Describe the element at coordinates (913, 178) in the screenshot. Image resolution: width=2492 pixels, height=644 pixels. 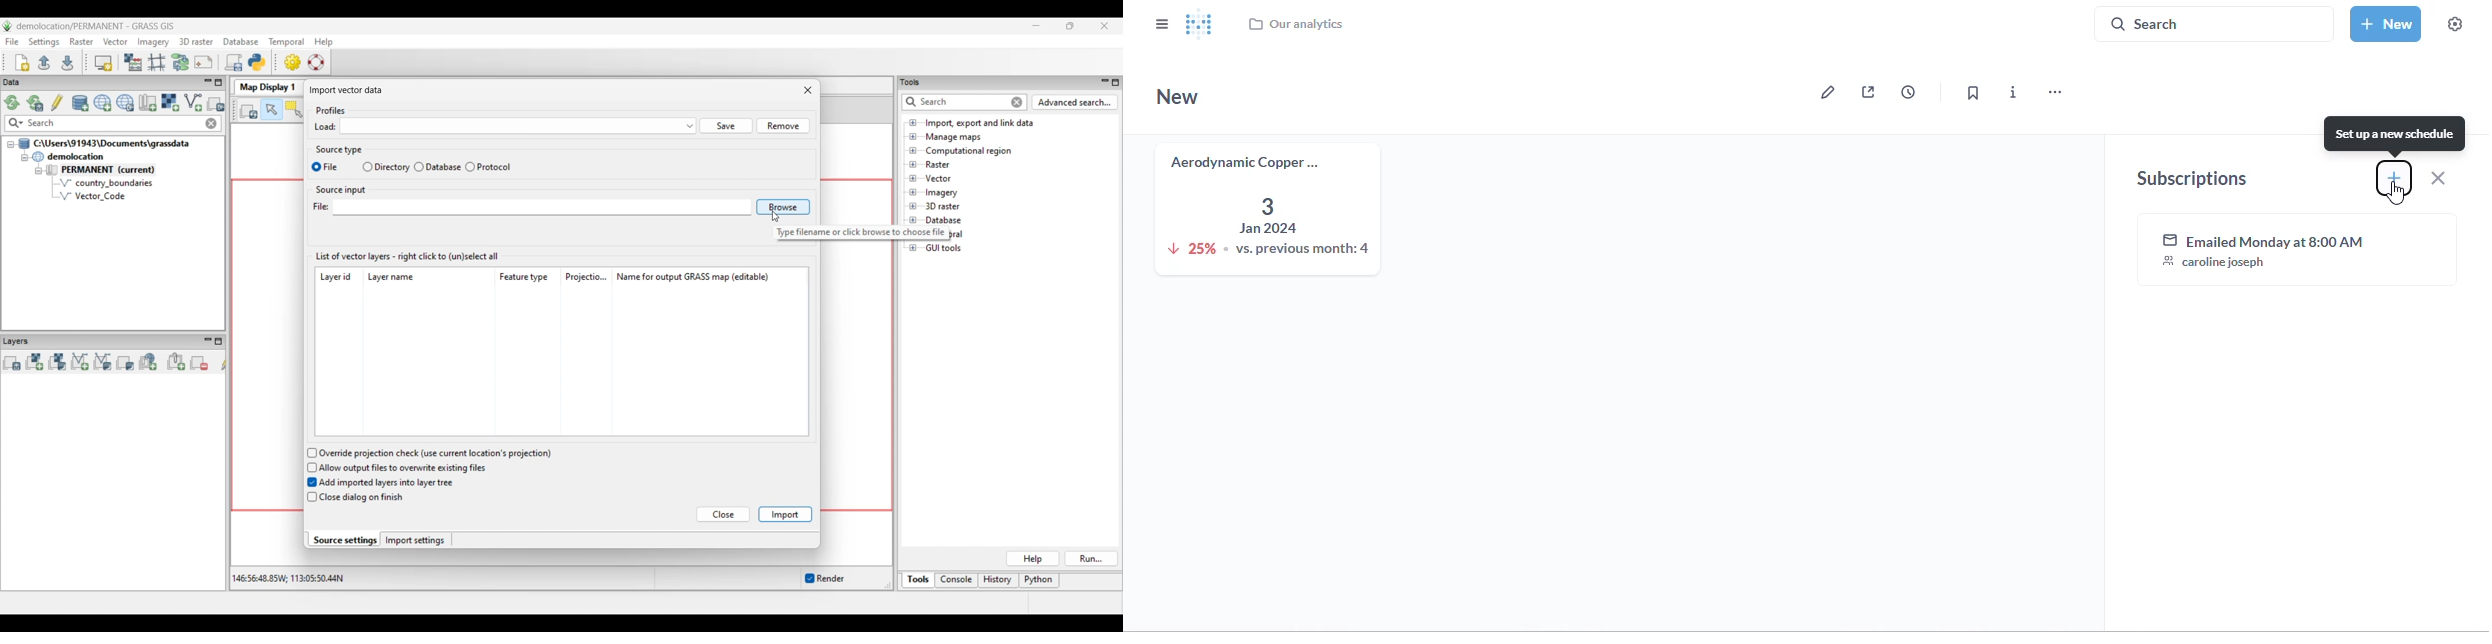
I see `Click to open files under Vector` at that location.